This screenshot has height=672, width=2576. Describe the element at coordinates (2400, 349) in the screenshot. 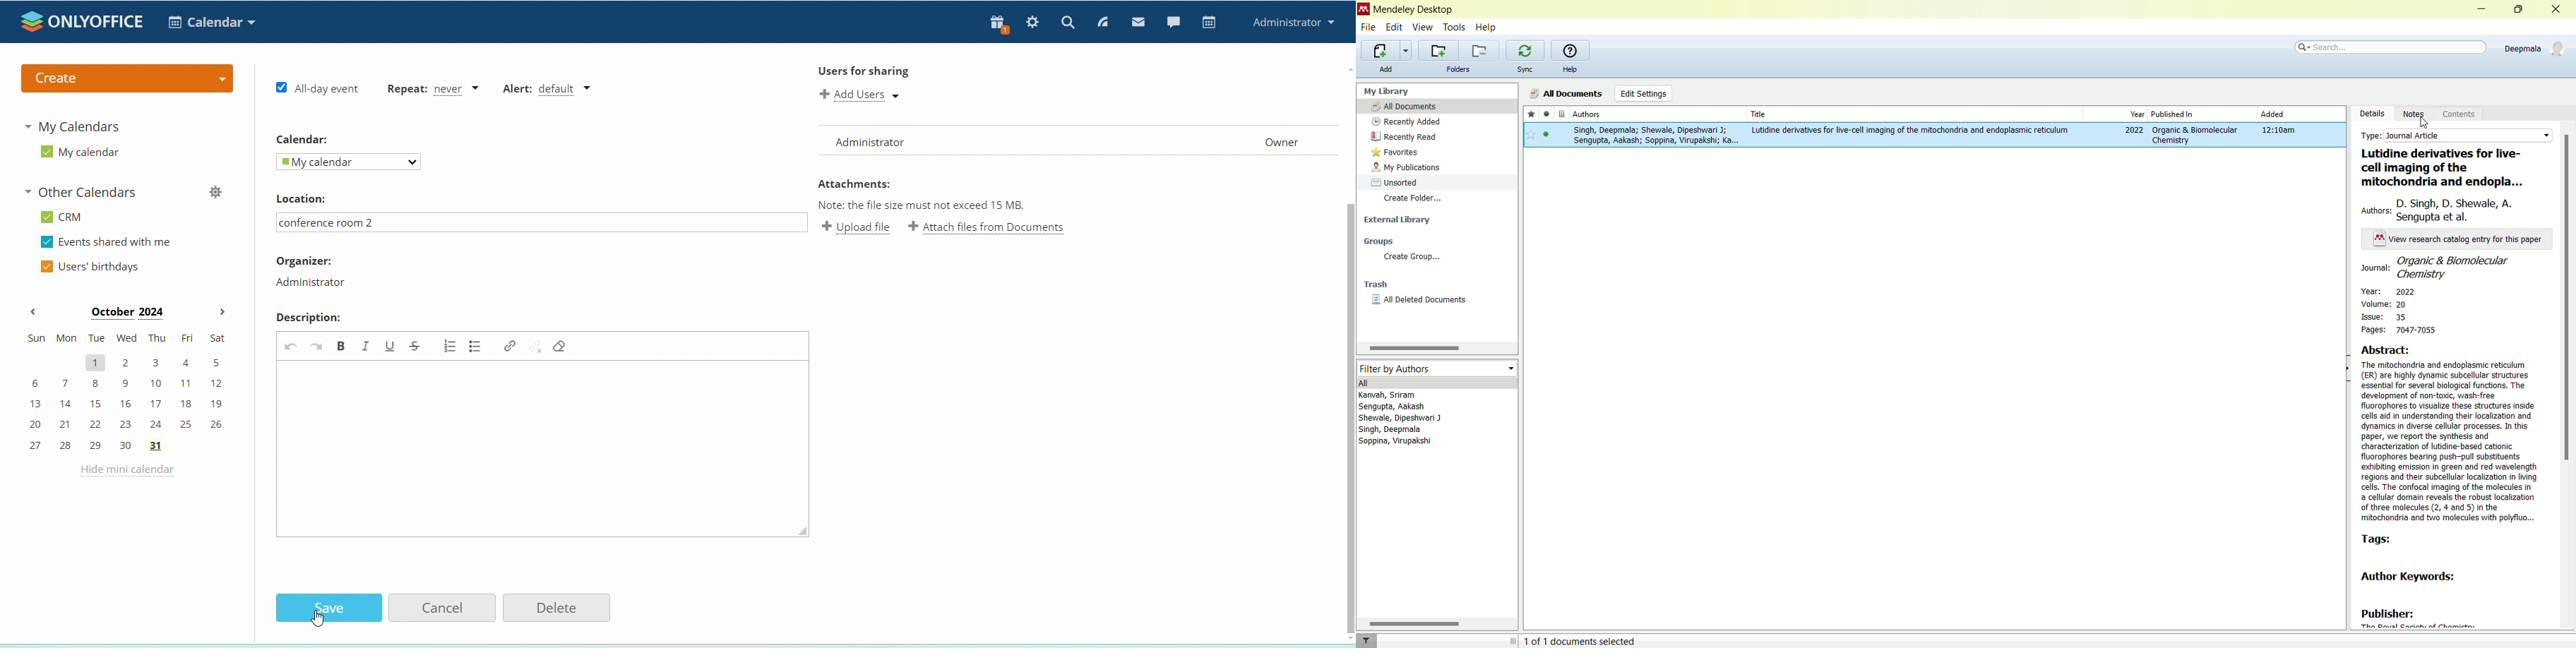

I see `Abstract` at that location.